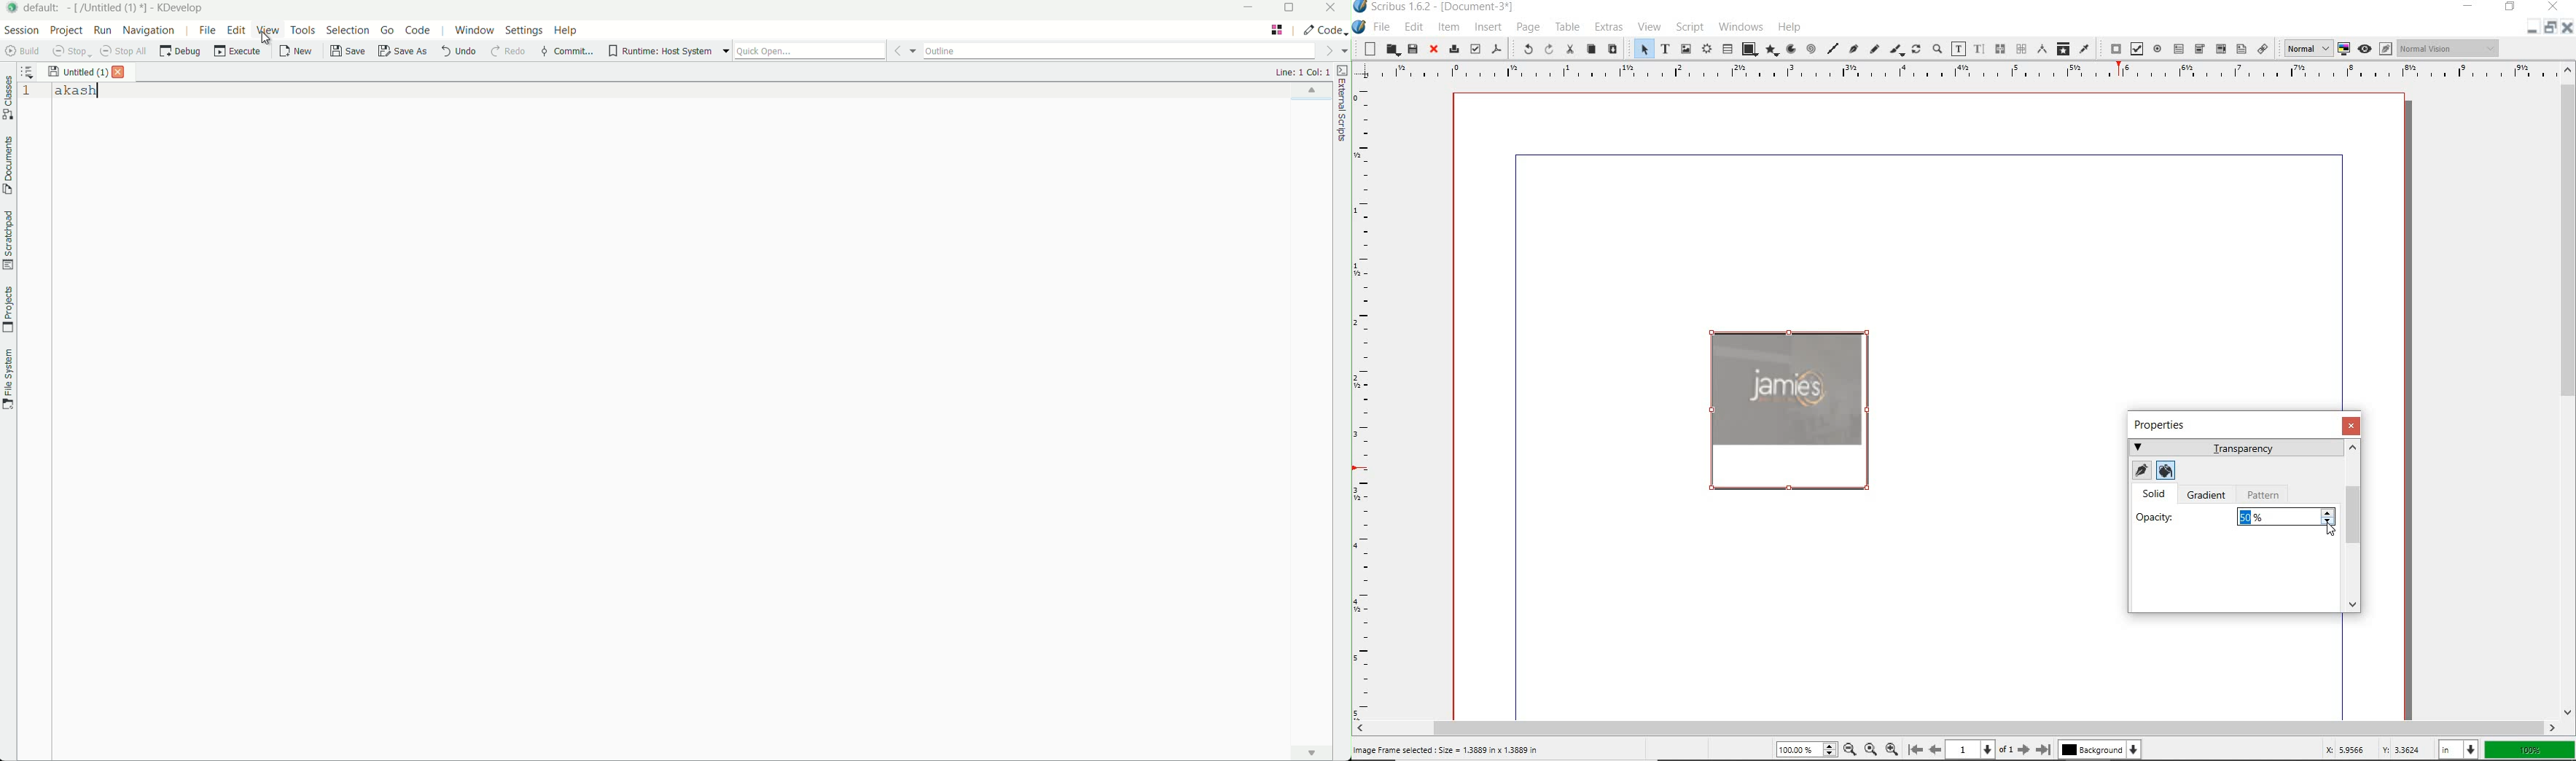 The height and width of the screenshot is (784, 2576). Describe the element at coordinates (1998, 48) in the screenshot. I see `link text frames` at that location.